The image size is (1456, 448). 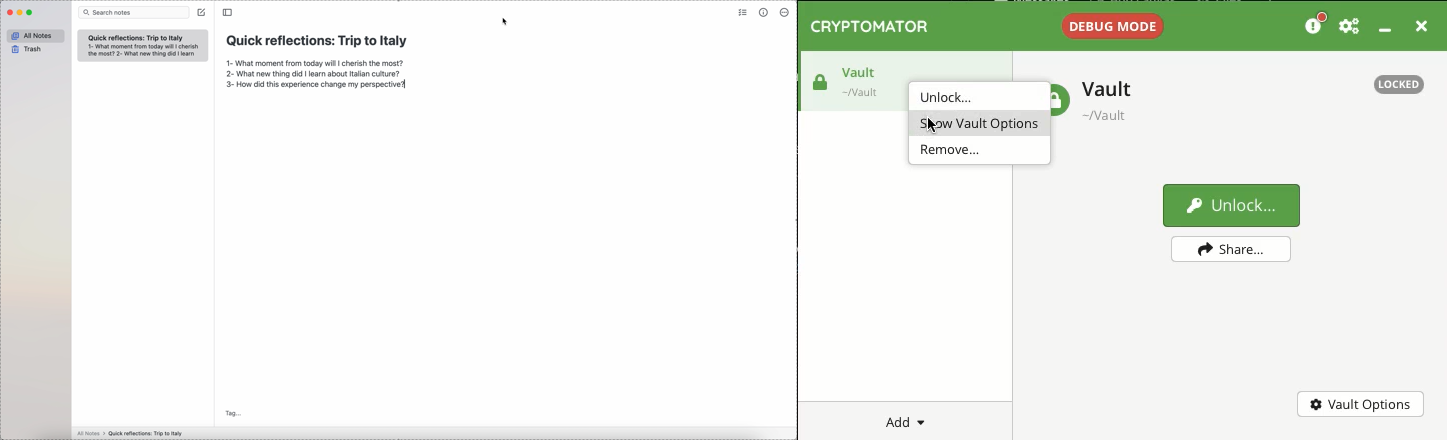 I want to click on Quick reflections: Trip to Italy, so click(x=146, y=433).